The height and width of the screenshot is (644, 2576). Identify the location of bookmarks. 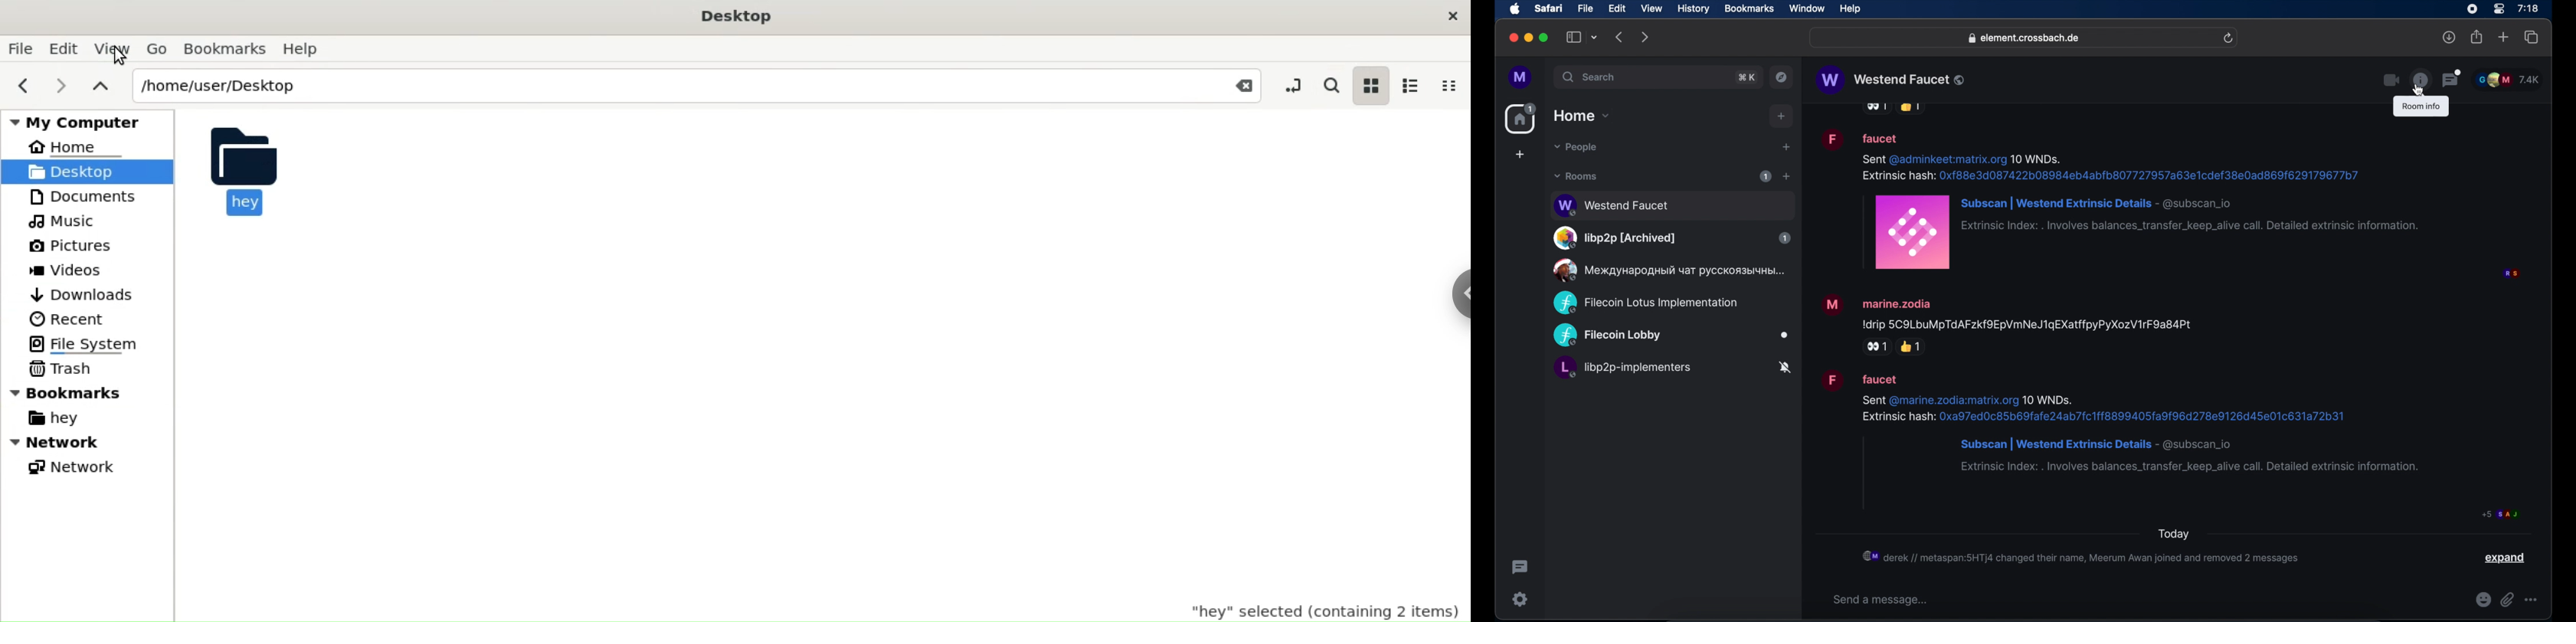
(1749, 9).